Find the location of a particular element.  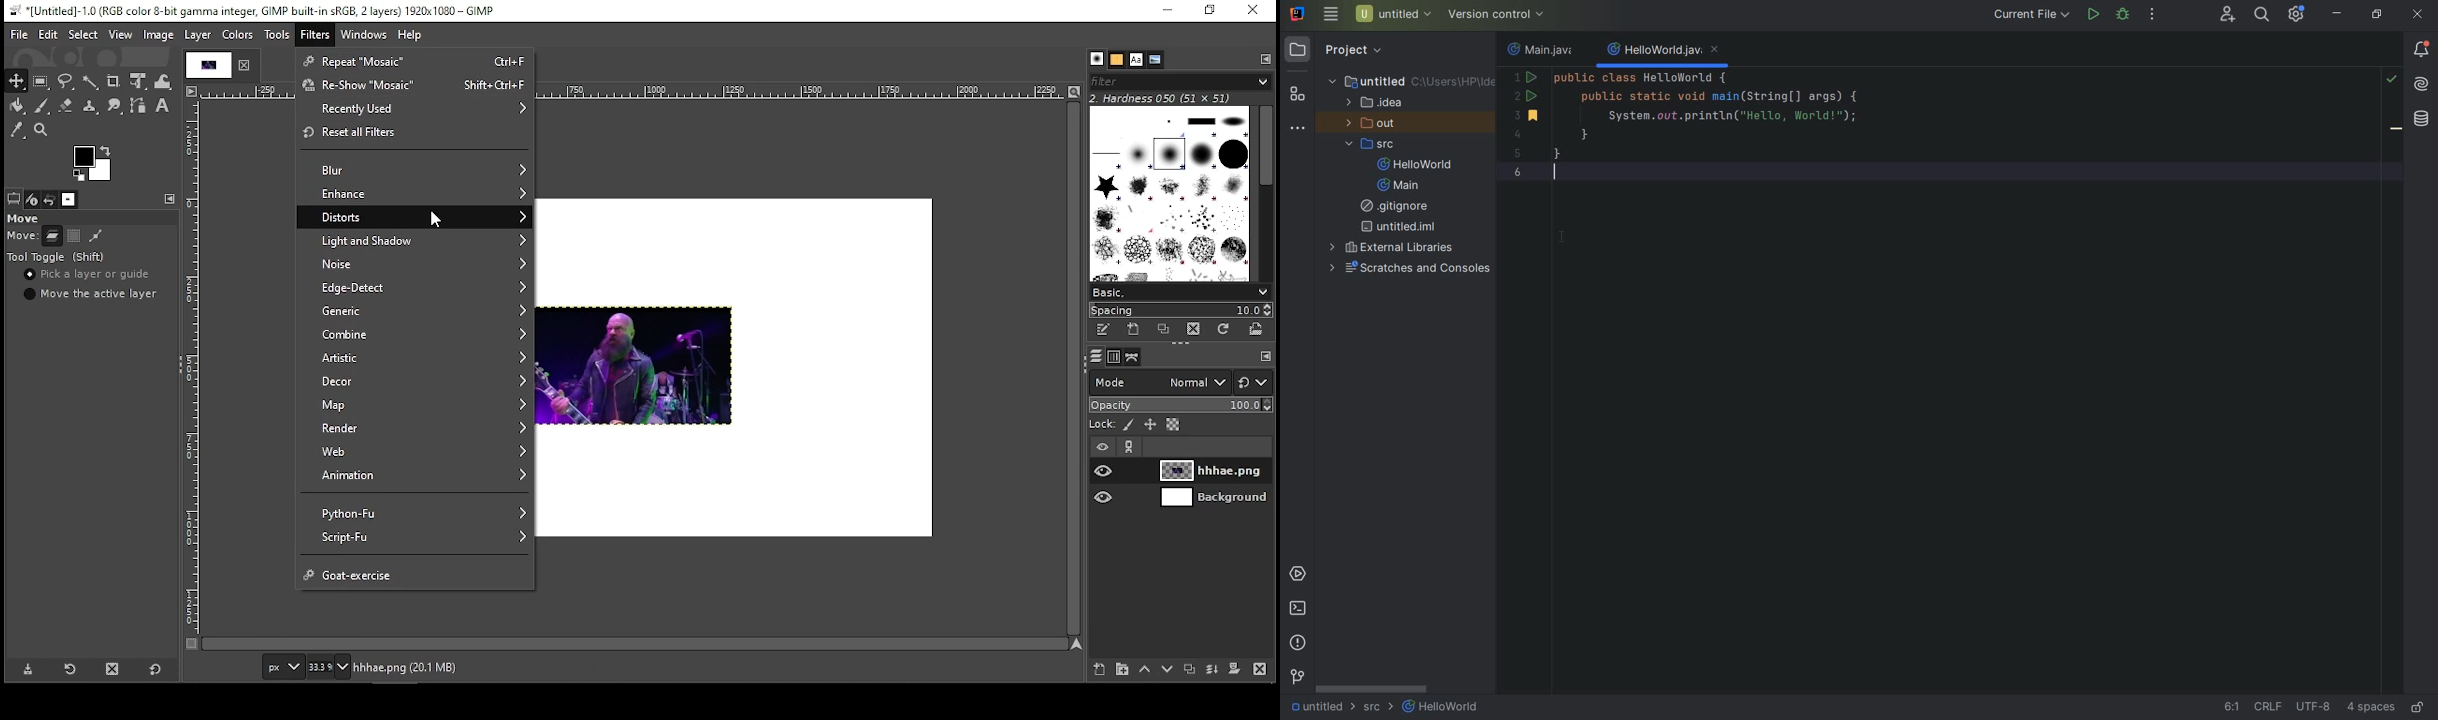

free selection tool is located at coordinates (65, 81).